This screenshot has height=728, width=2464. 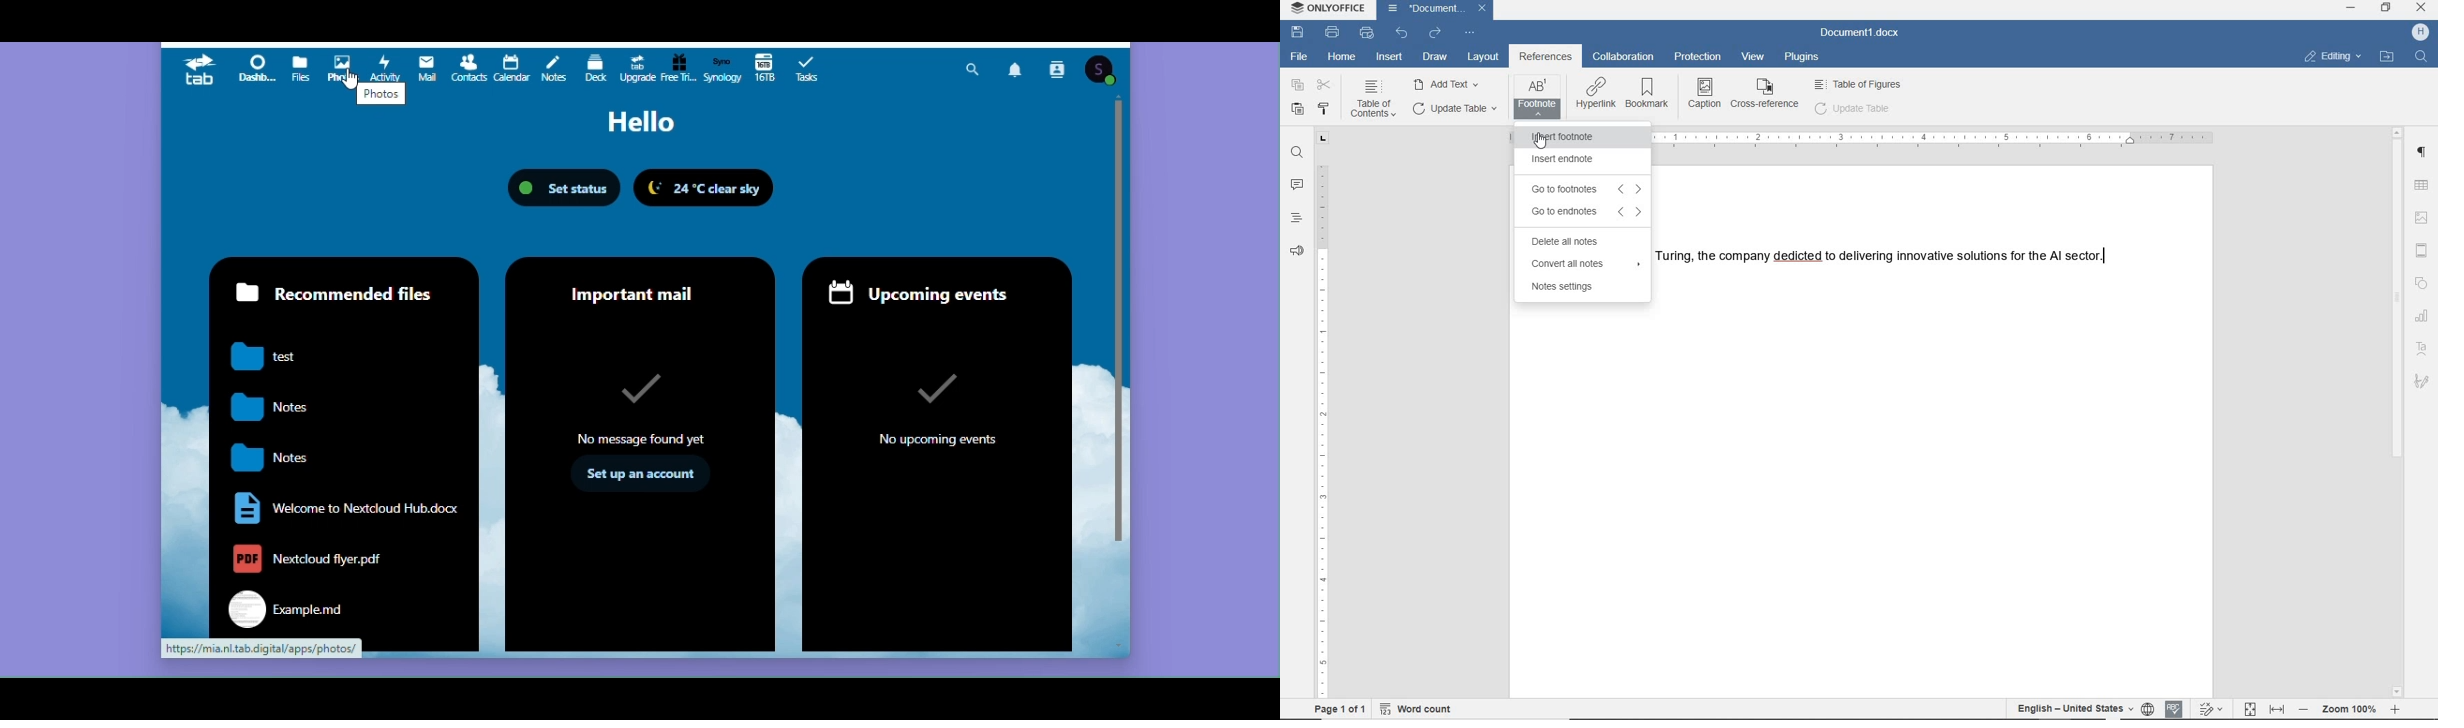 What do you see at coordinates (1435, 34) in the screenshot?
I see `redo` at bounding box center [1435, 34].